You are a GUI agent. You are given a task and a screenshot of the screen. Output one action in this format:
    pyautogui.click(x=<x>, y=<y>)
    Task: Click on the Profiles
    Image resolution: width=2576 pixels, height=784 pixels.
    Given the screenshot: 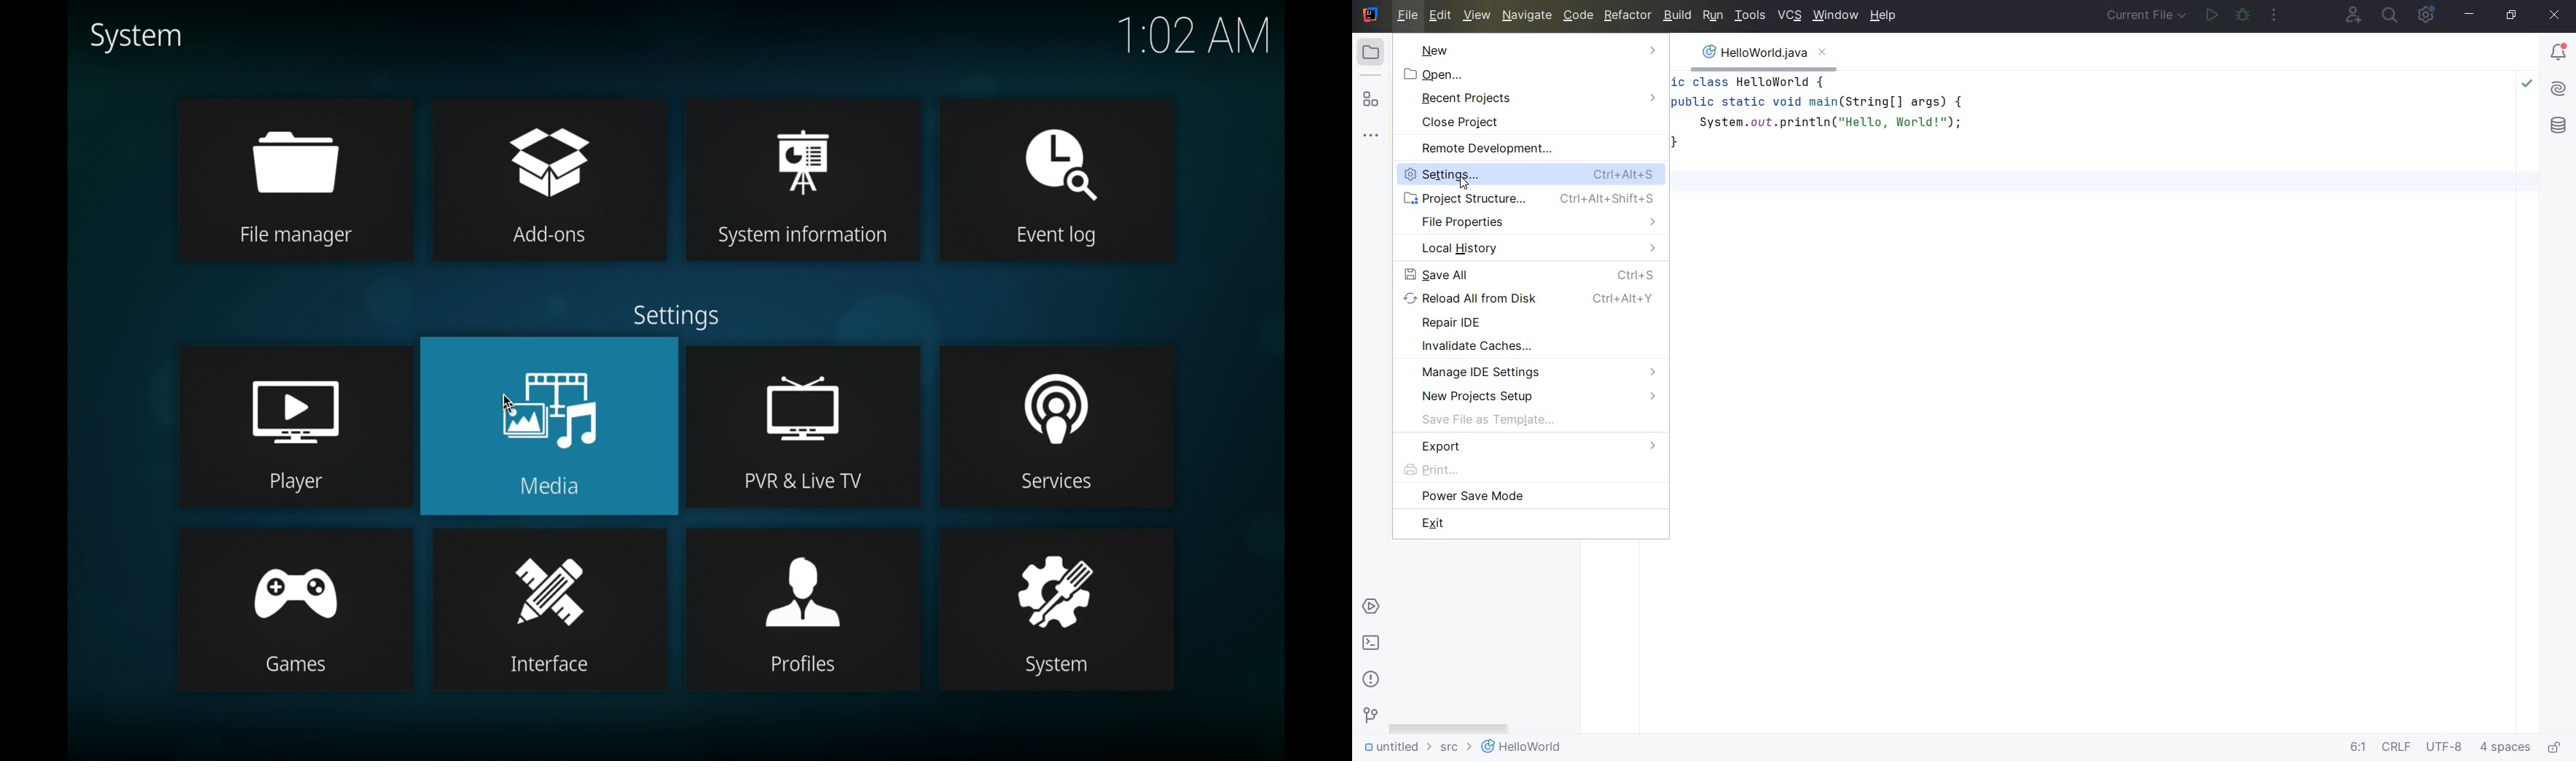 What is the action you would take?
    pyautogui.click(x=806, y=665)
    